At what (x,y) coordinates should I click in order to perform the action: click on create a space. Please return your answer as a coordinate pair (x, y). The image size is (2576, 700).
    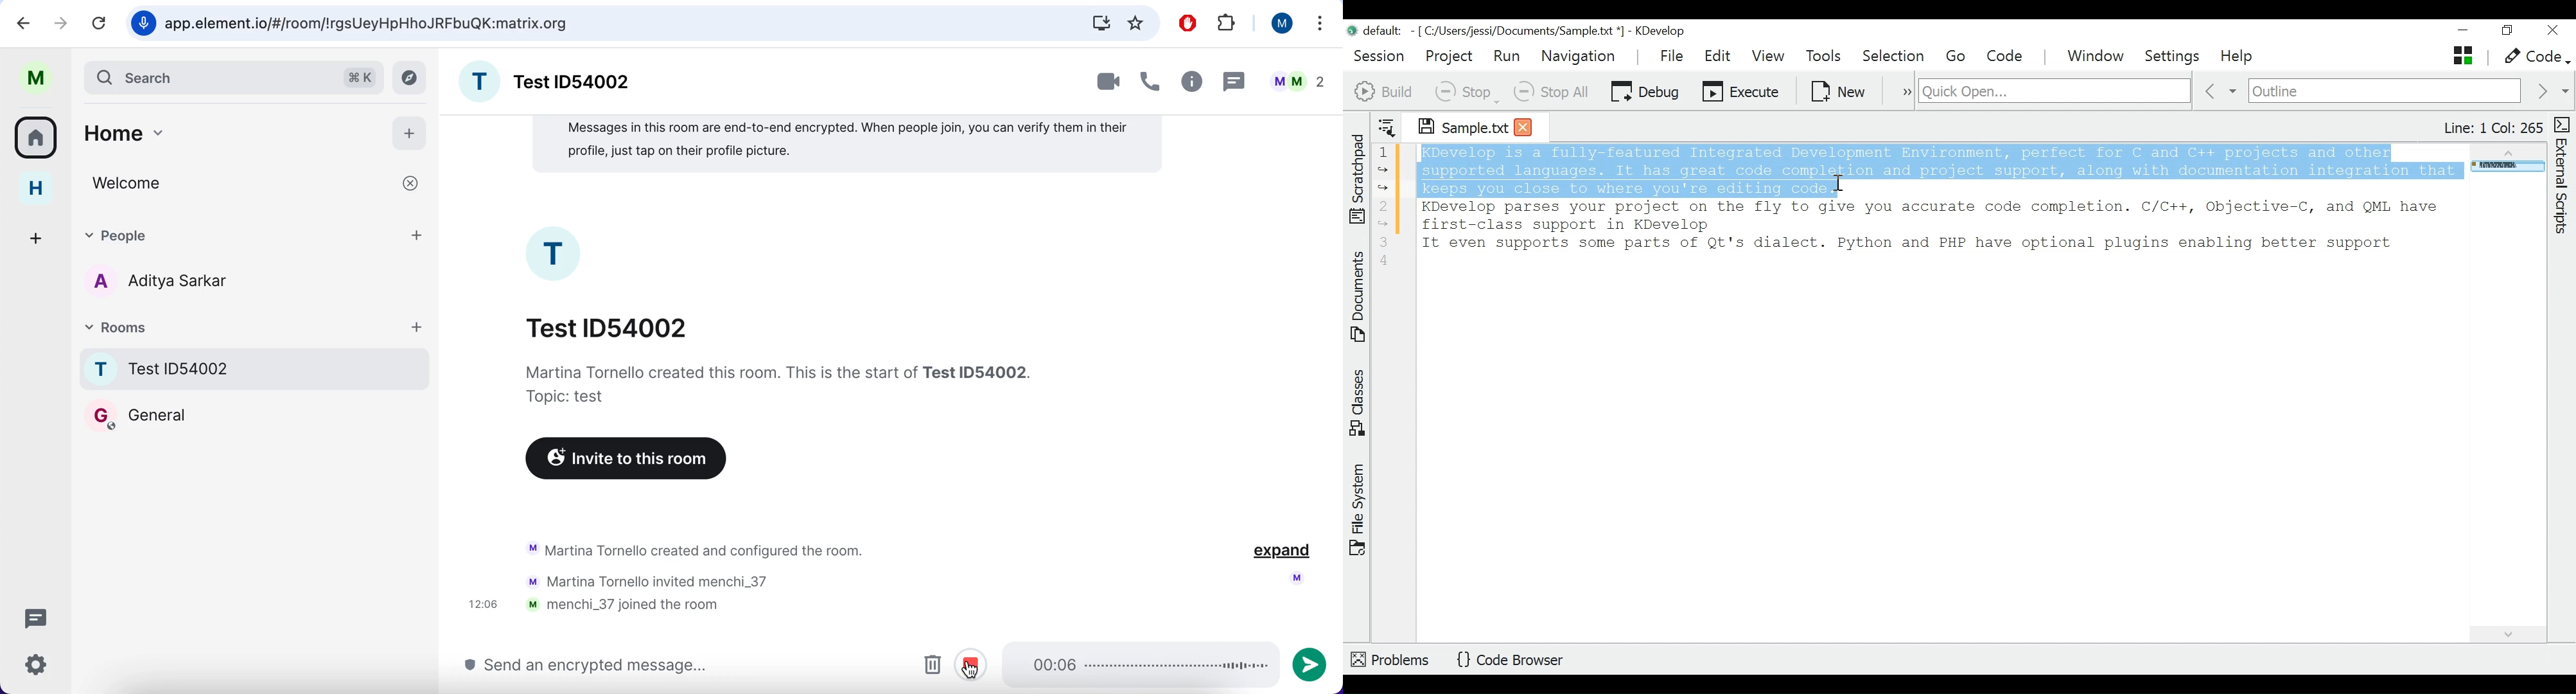
    Looking at the image, I should click on (38, 237).